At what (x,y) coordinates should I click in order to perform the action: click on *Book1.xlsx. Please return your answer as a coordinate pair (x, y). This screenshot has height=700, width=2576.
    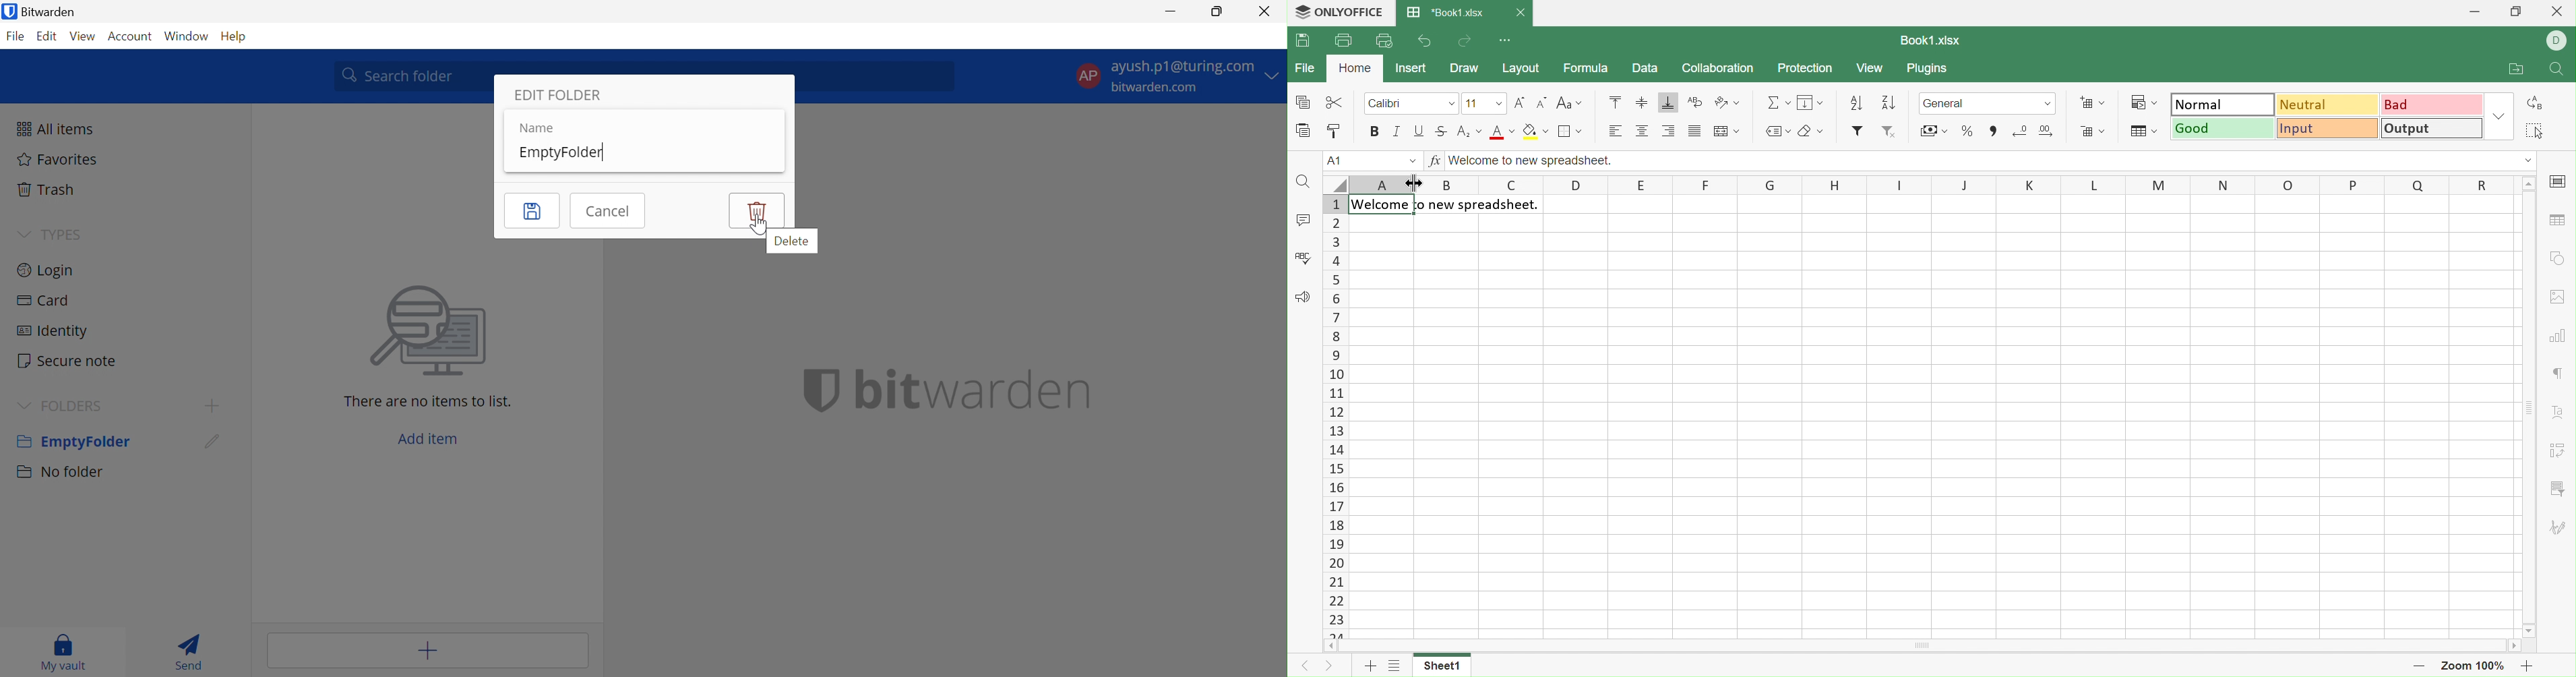
    Looking at the image, I should click on (1447, 13).